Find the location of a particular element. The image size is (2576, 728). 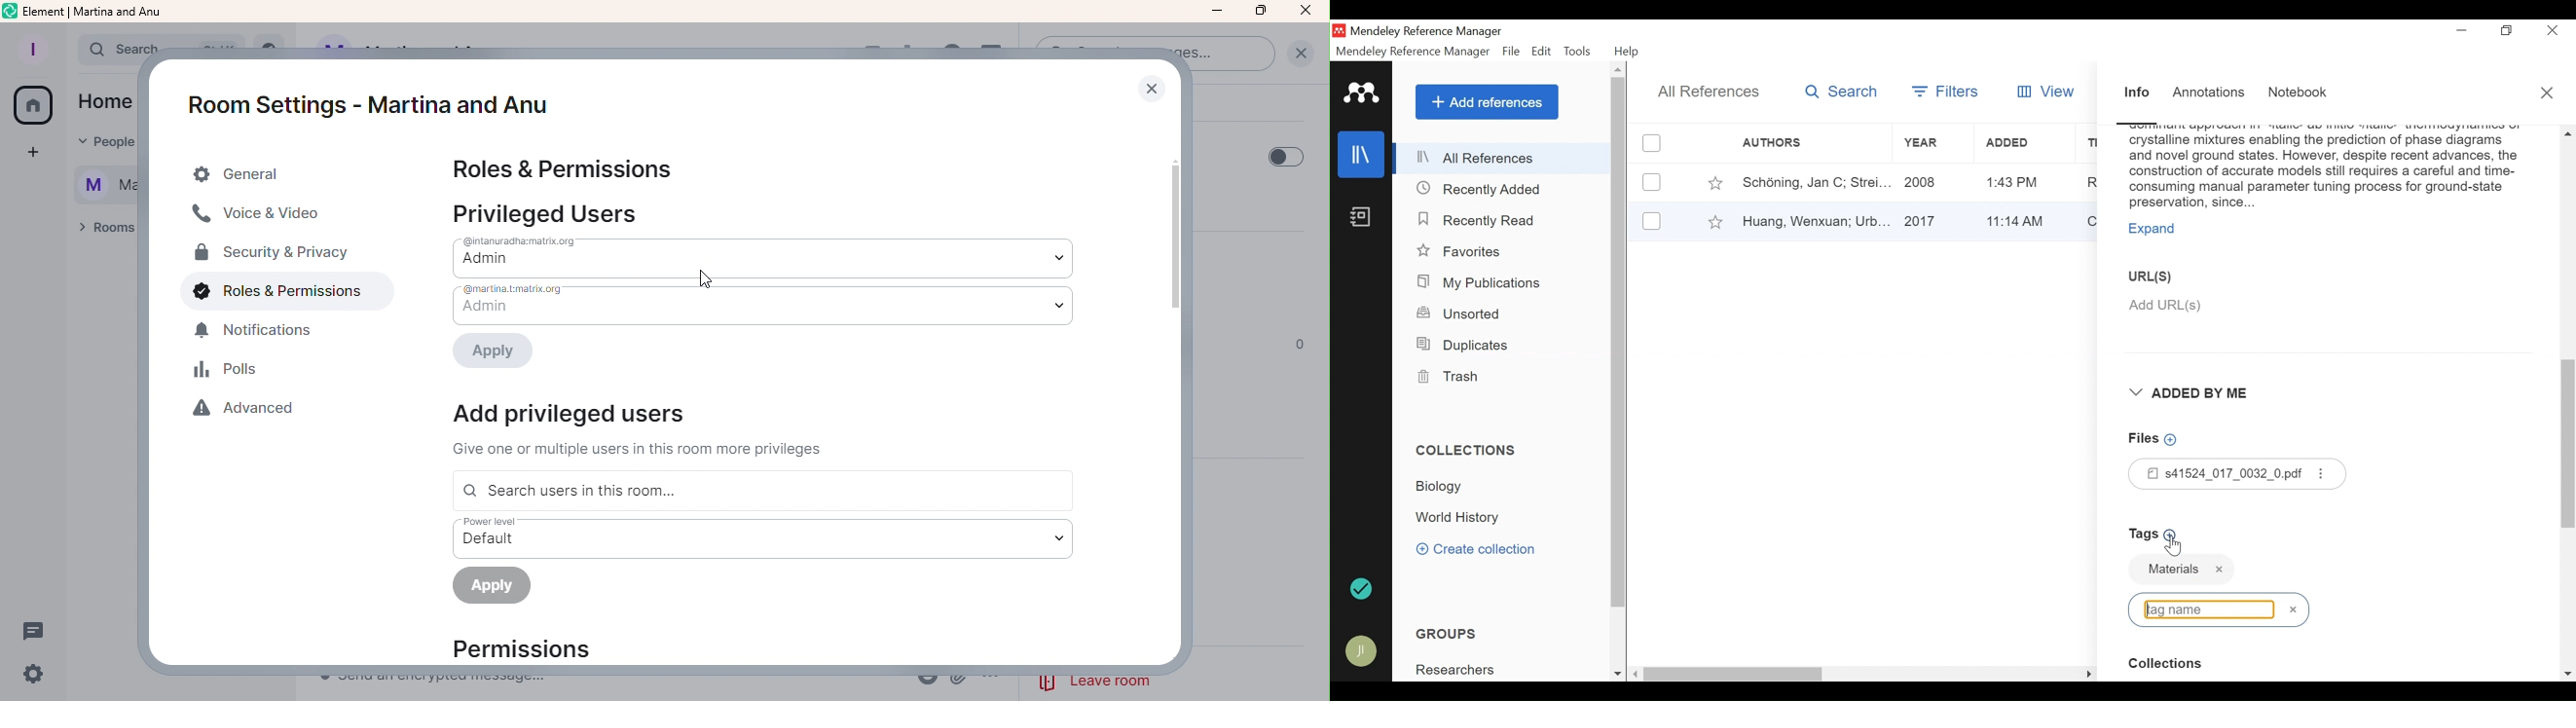

Abstract is located at coordinates (2324, 169).